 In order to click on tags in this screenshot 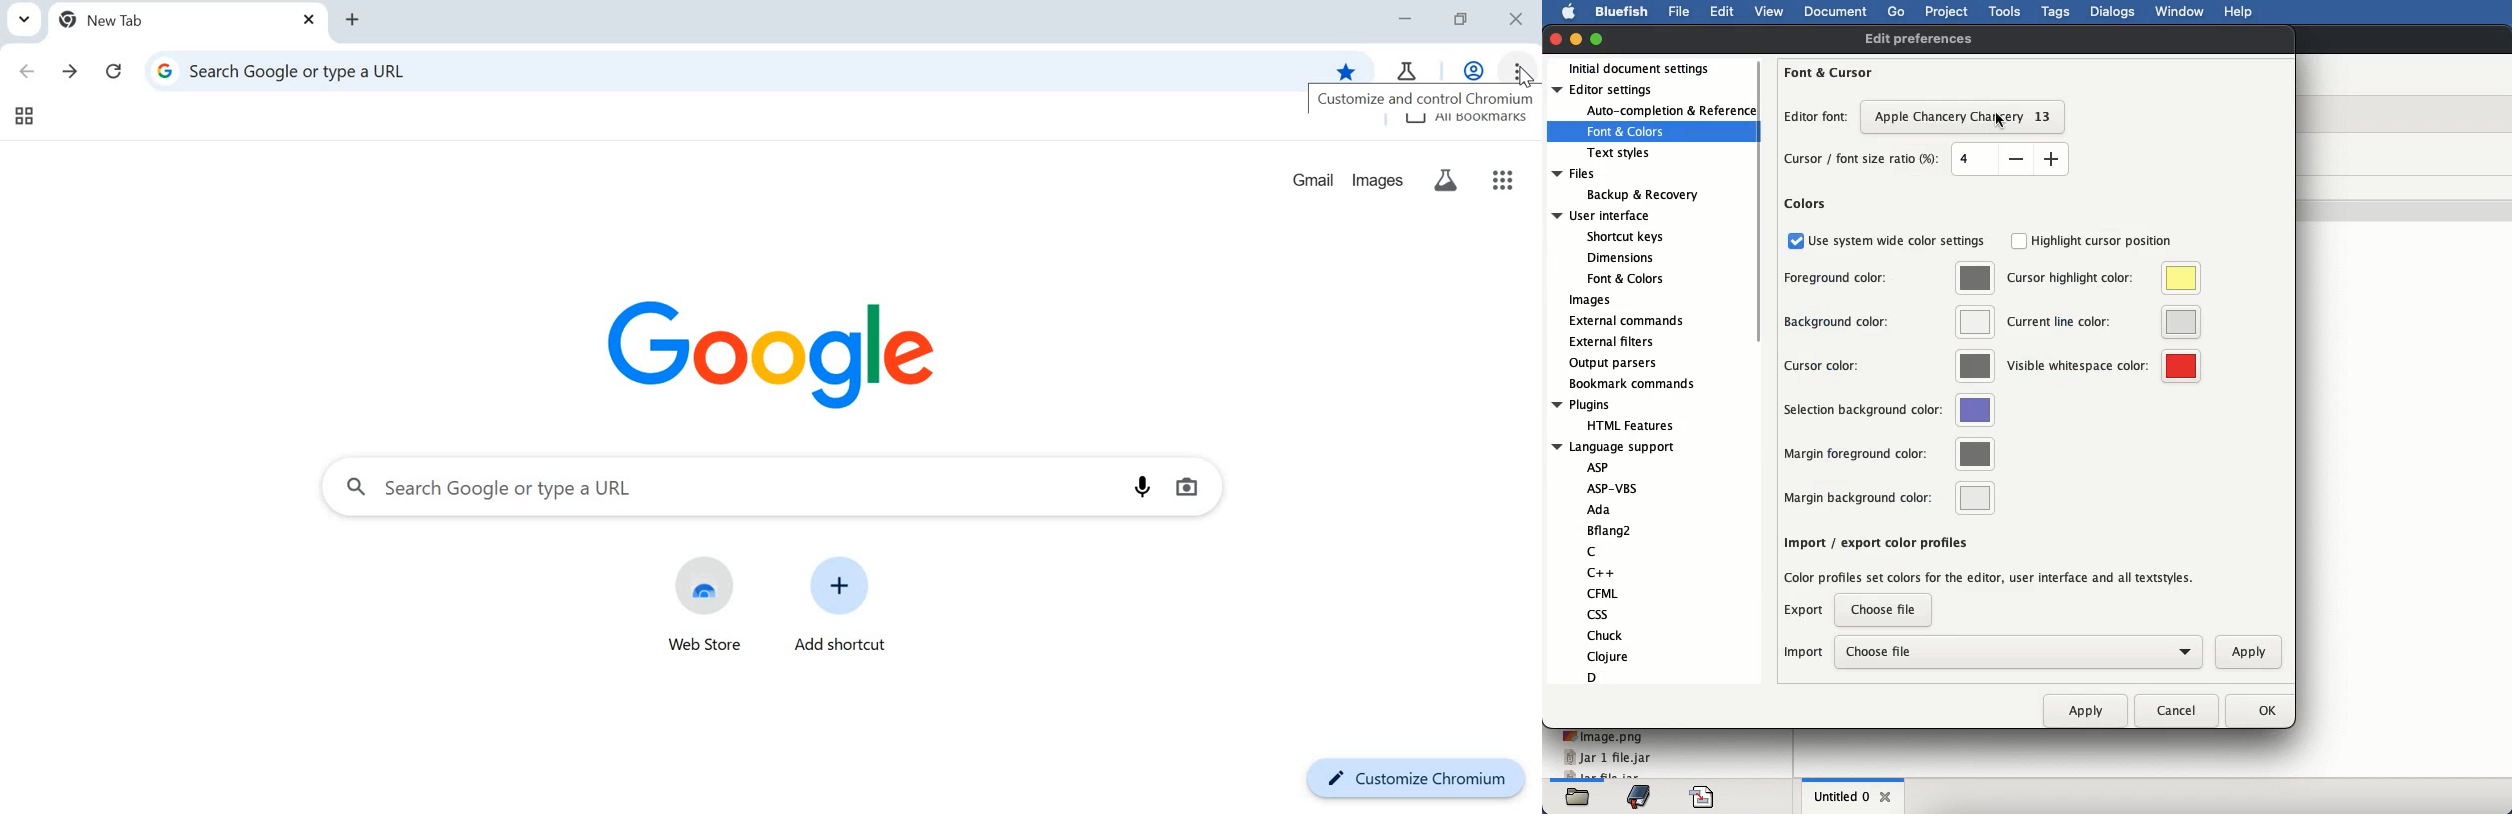, I will do `click(2056, 12)`.